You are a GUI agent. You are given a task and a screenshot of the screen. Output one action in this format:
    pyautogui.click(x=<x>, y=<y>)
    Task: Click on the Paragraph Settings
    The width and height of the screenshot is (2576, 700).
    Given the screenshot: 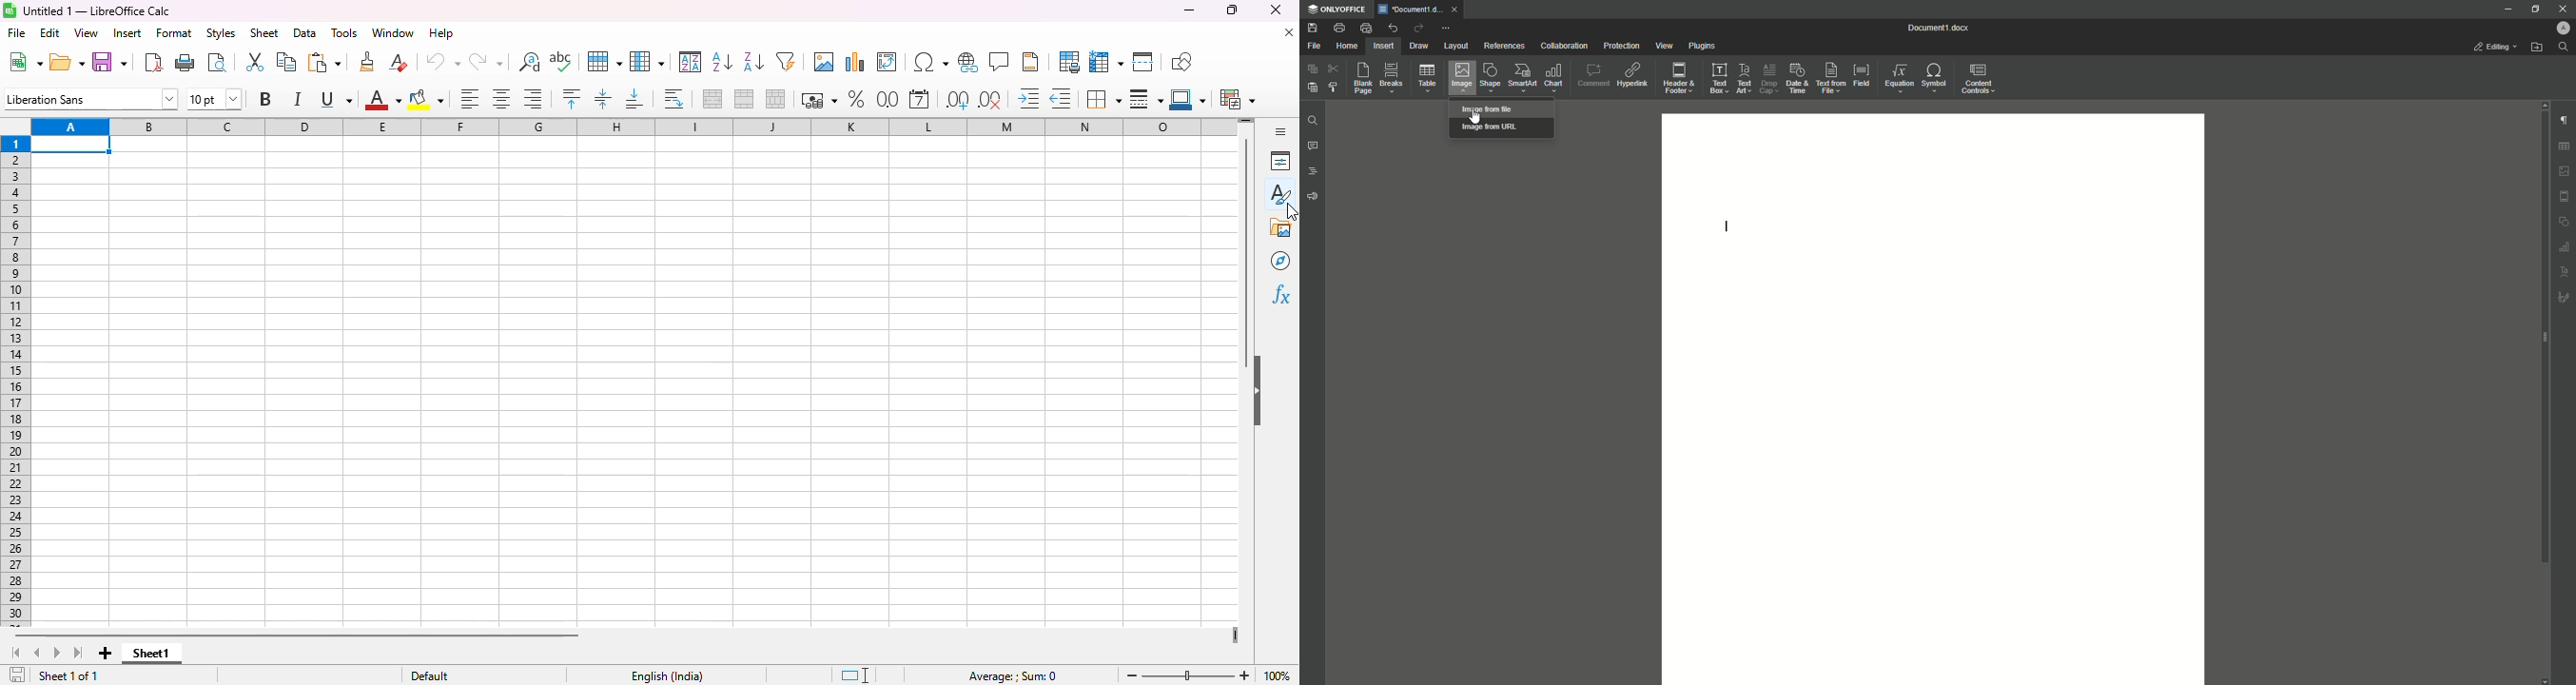 What is the action you would take?
    pyautogui.click(x=2565, y=120)
    